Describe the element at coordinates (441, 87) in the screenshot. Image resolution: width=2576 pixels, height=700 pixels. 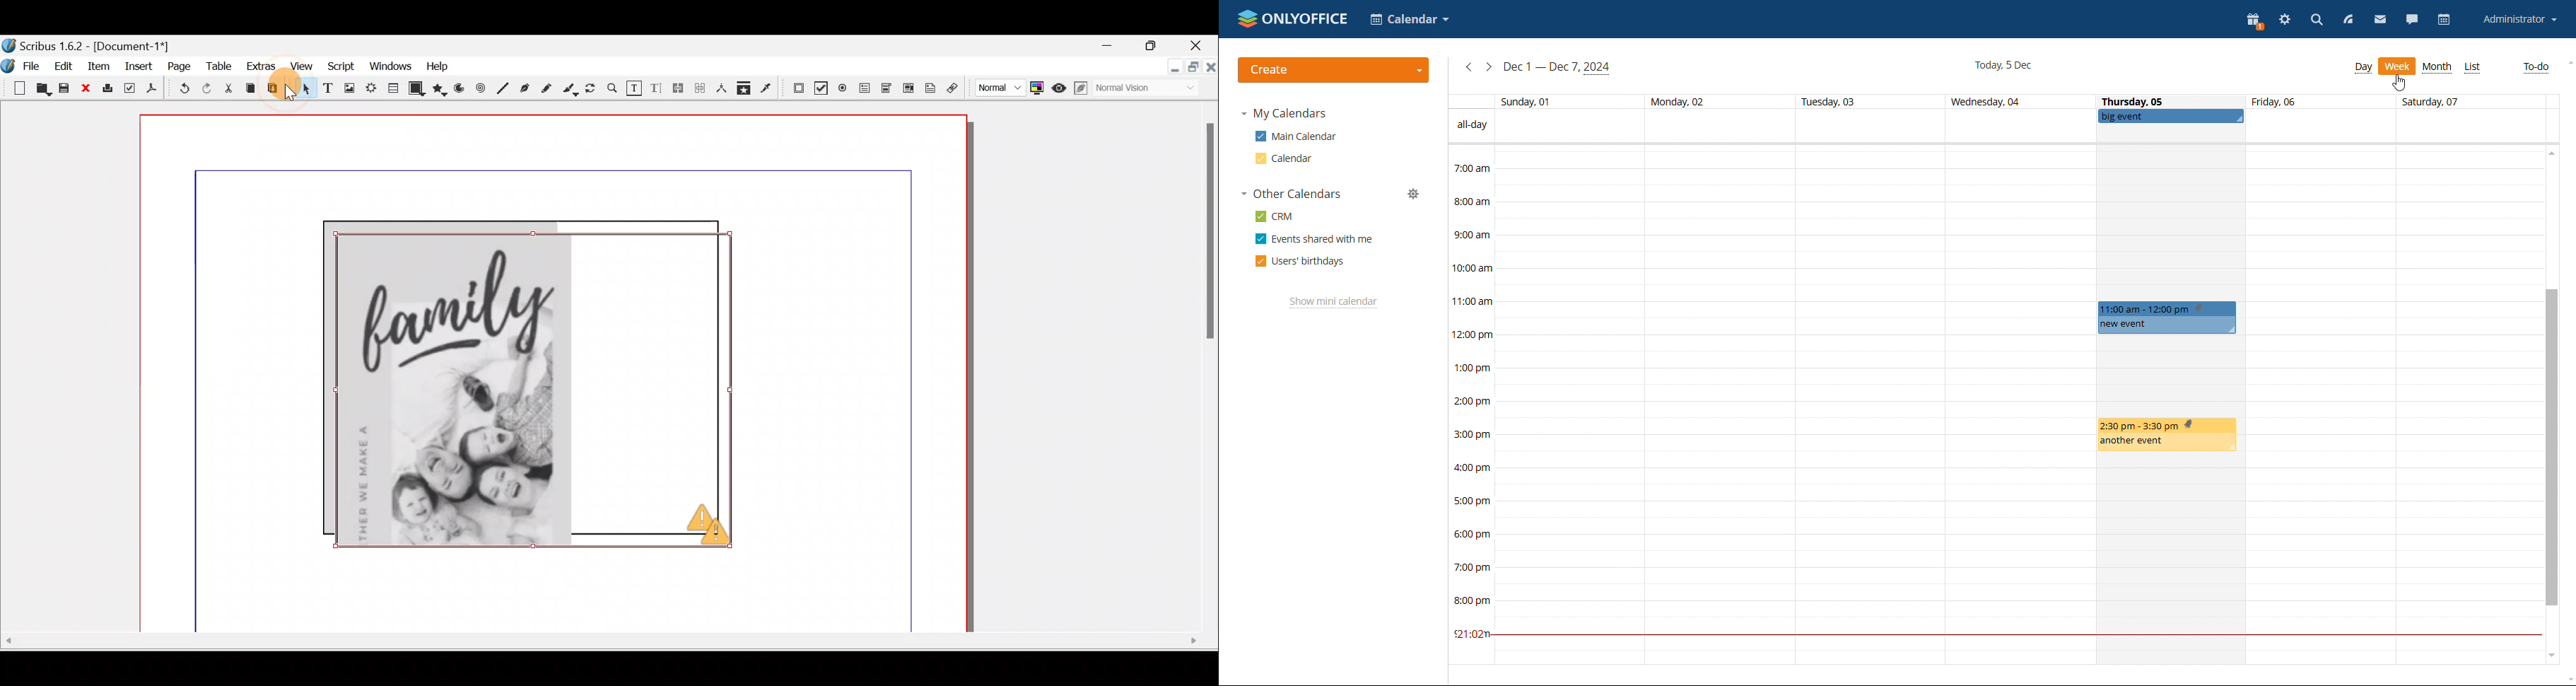
I see `Polygon` at that location.